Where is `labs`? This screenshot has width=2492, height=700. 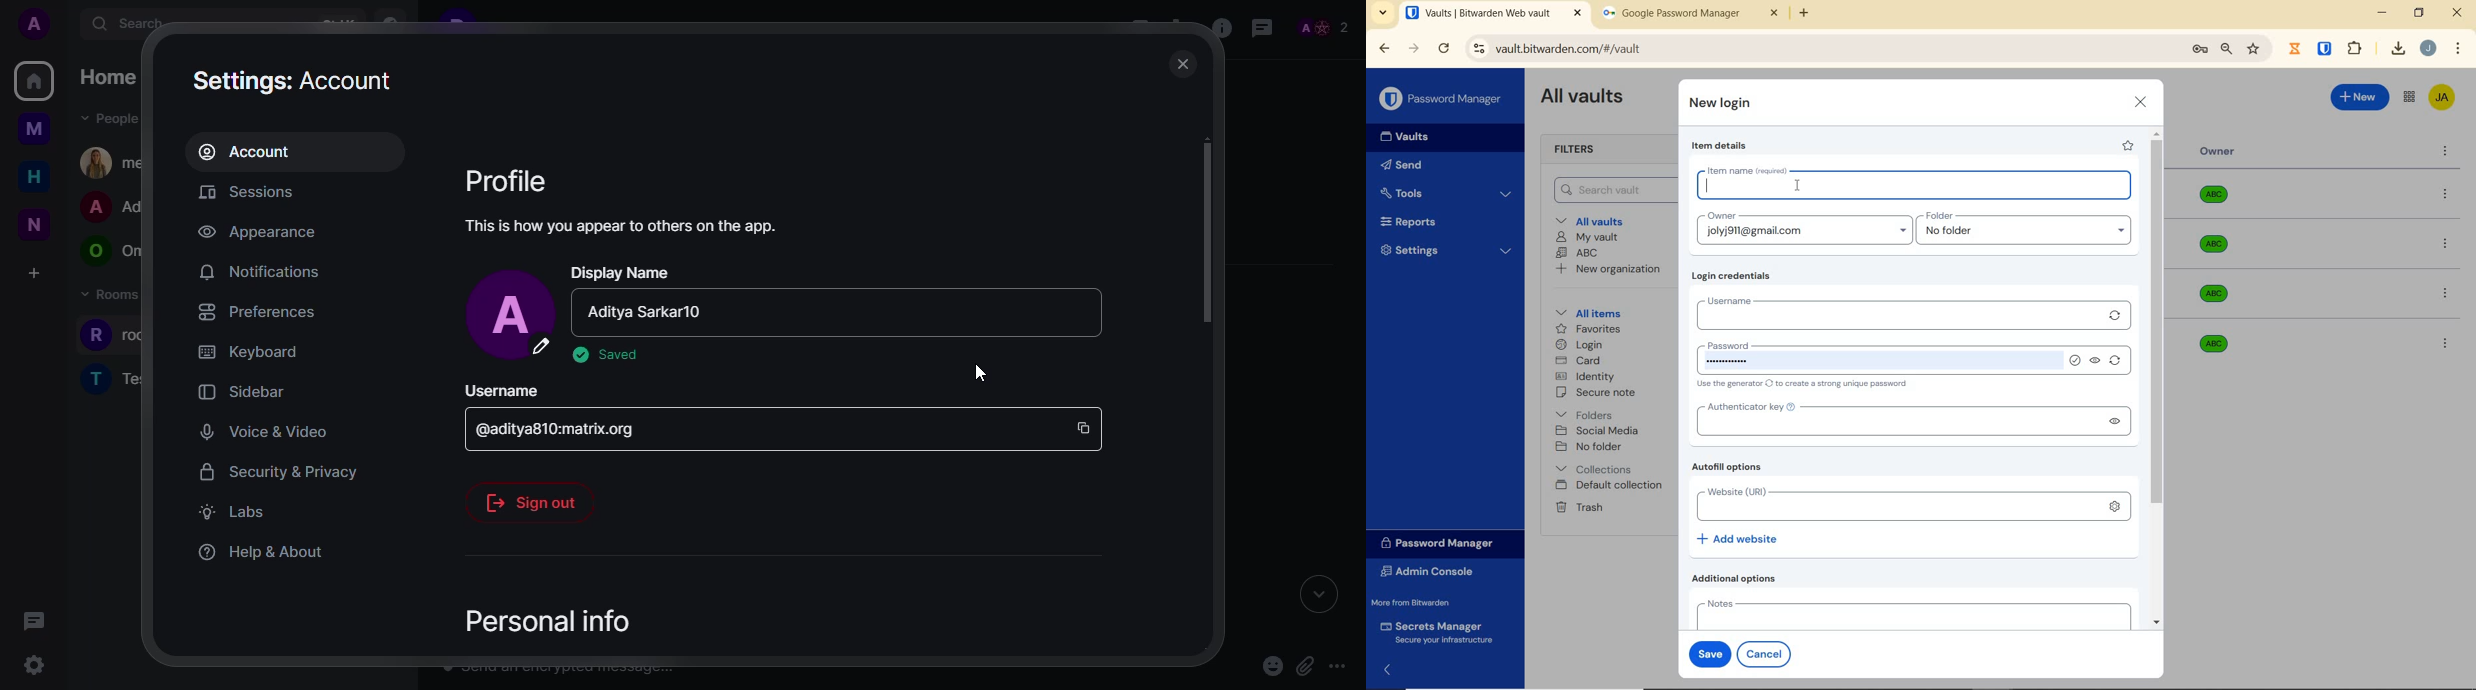 labs is located at coordinates (233, 512).